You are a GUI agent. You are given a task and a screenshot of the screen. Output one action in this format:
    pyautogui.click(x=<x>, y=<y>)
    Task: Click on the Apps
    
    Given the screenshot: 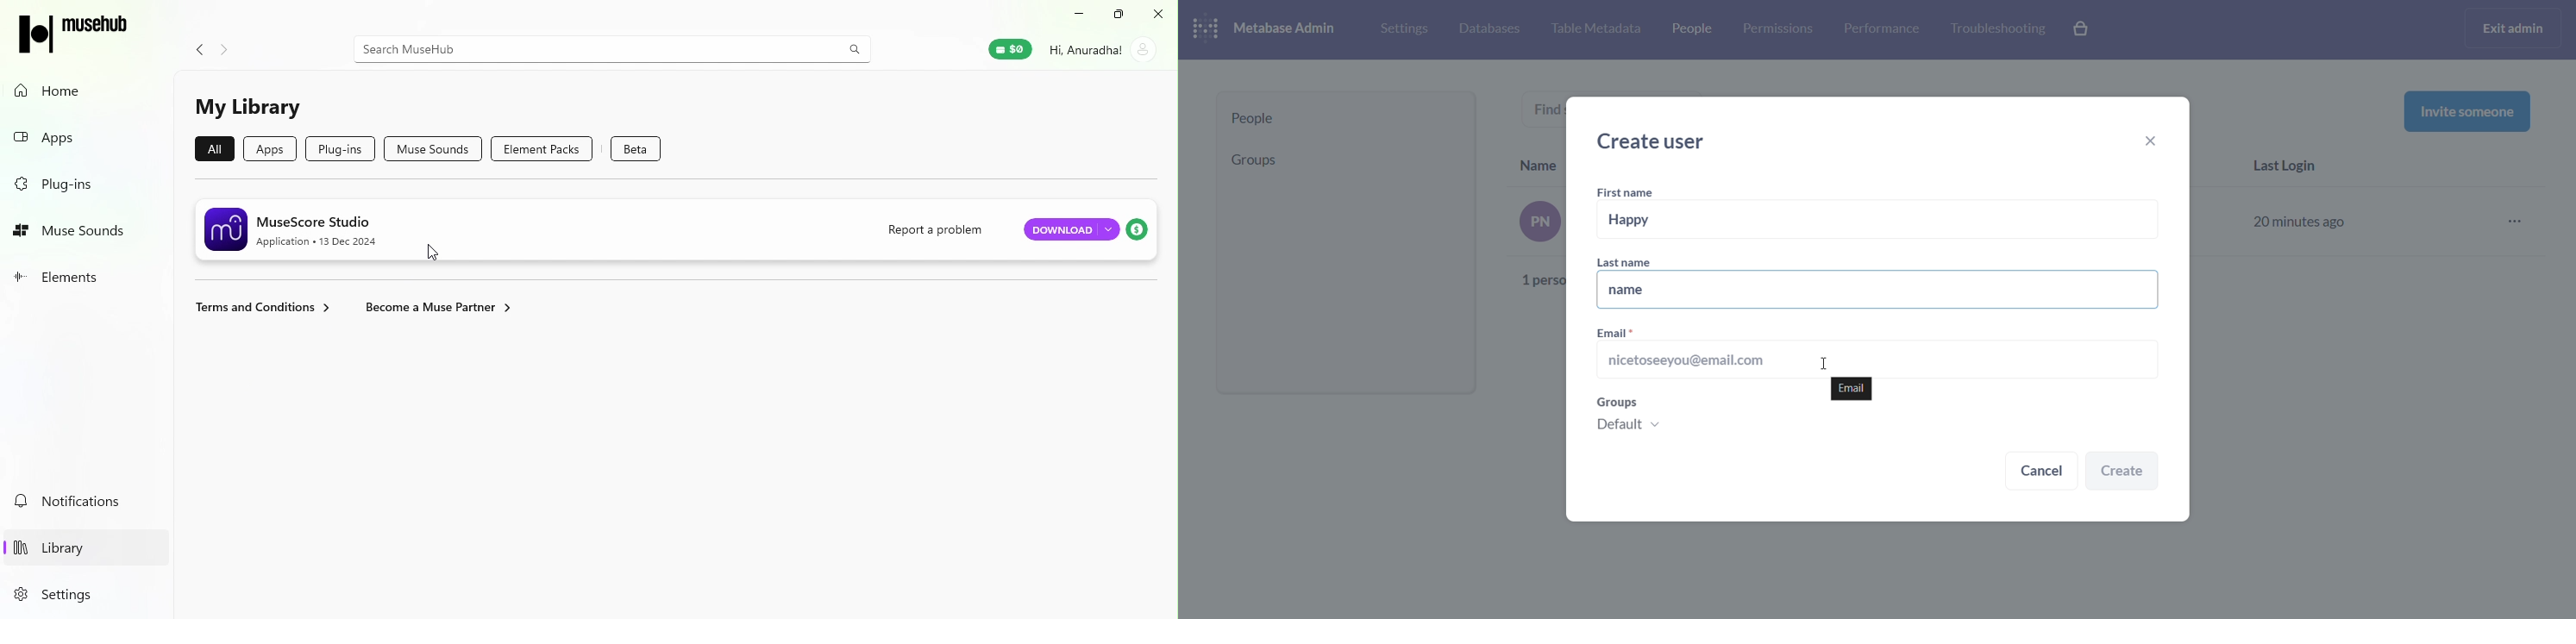 What is the action you would take?
    pyautogui.click(x=273, y=148)
    